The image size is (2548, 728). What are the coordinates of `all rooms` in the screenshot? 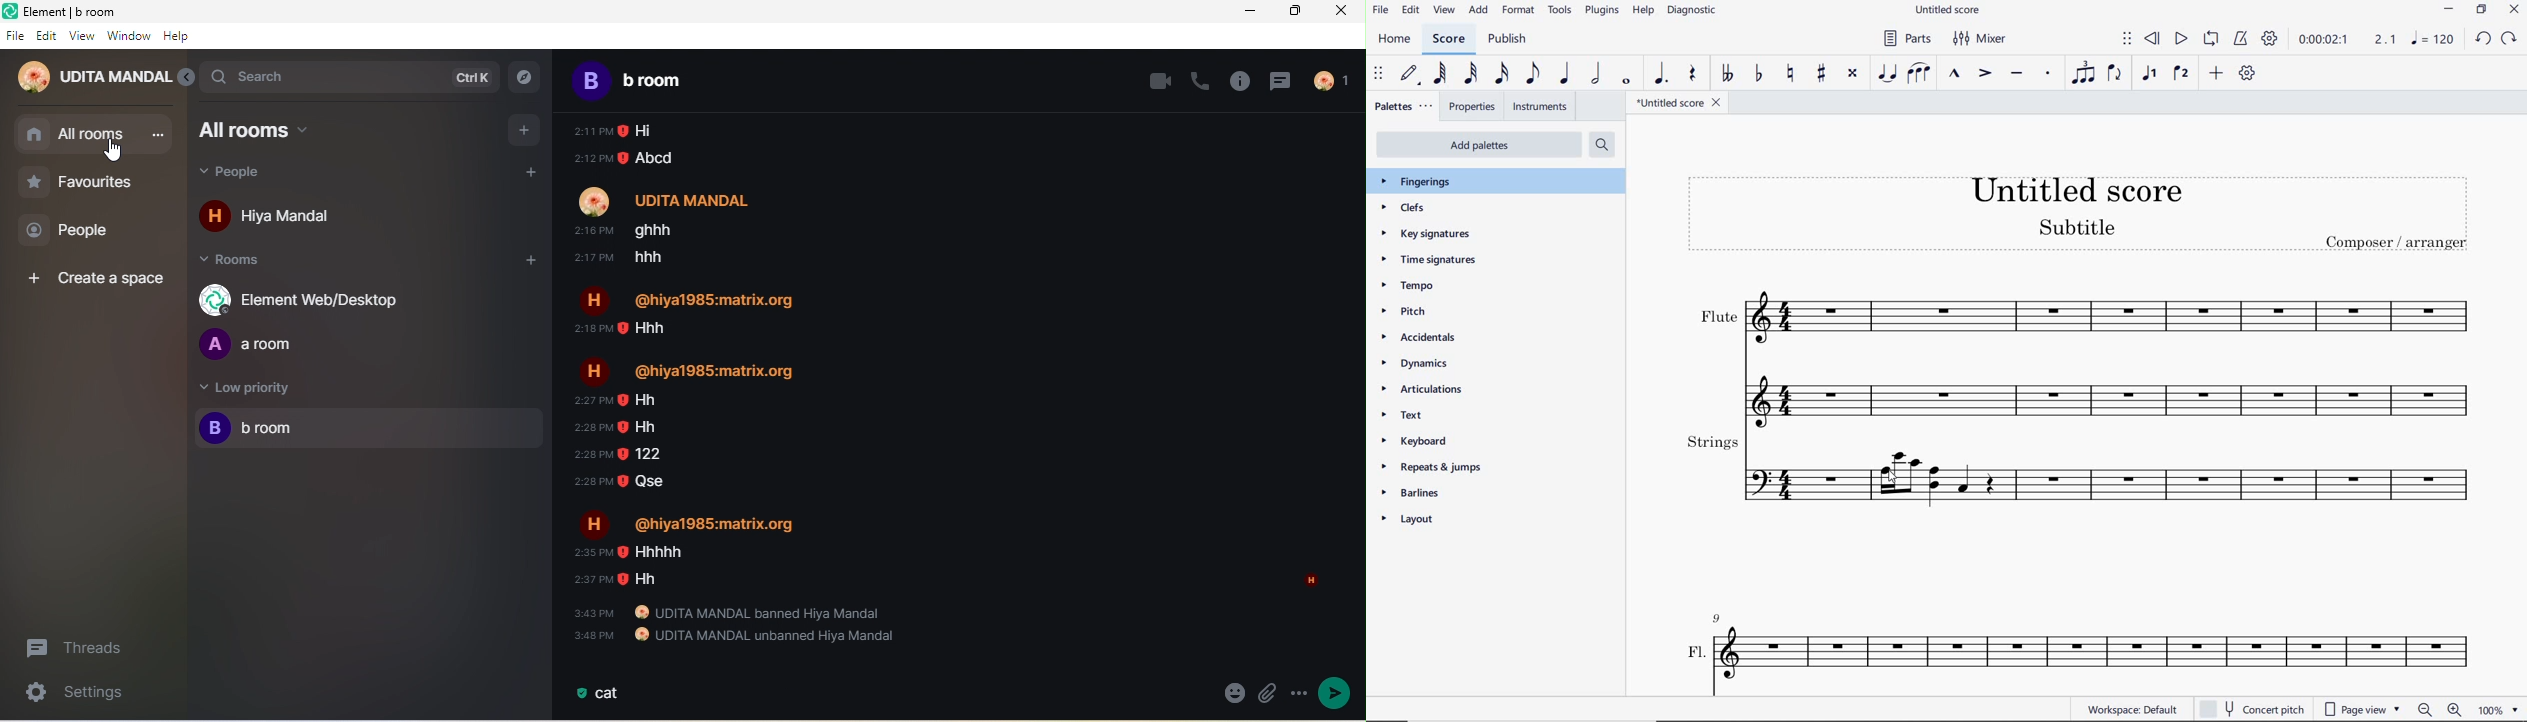 It's located at (74, 136).